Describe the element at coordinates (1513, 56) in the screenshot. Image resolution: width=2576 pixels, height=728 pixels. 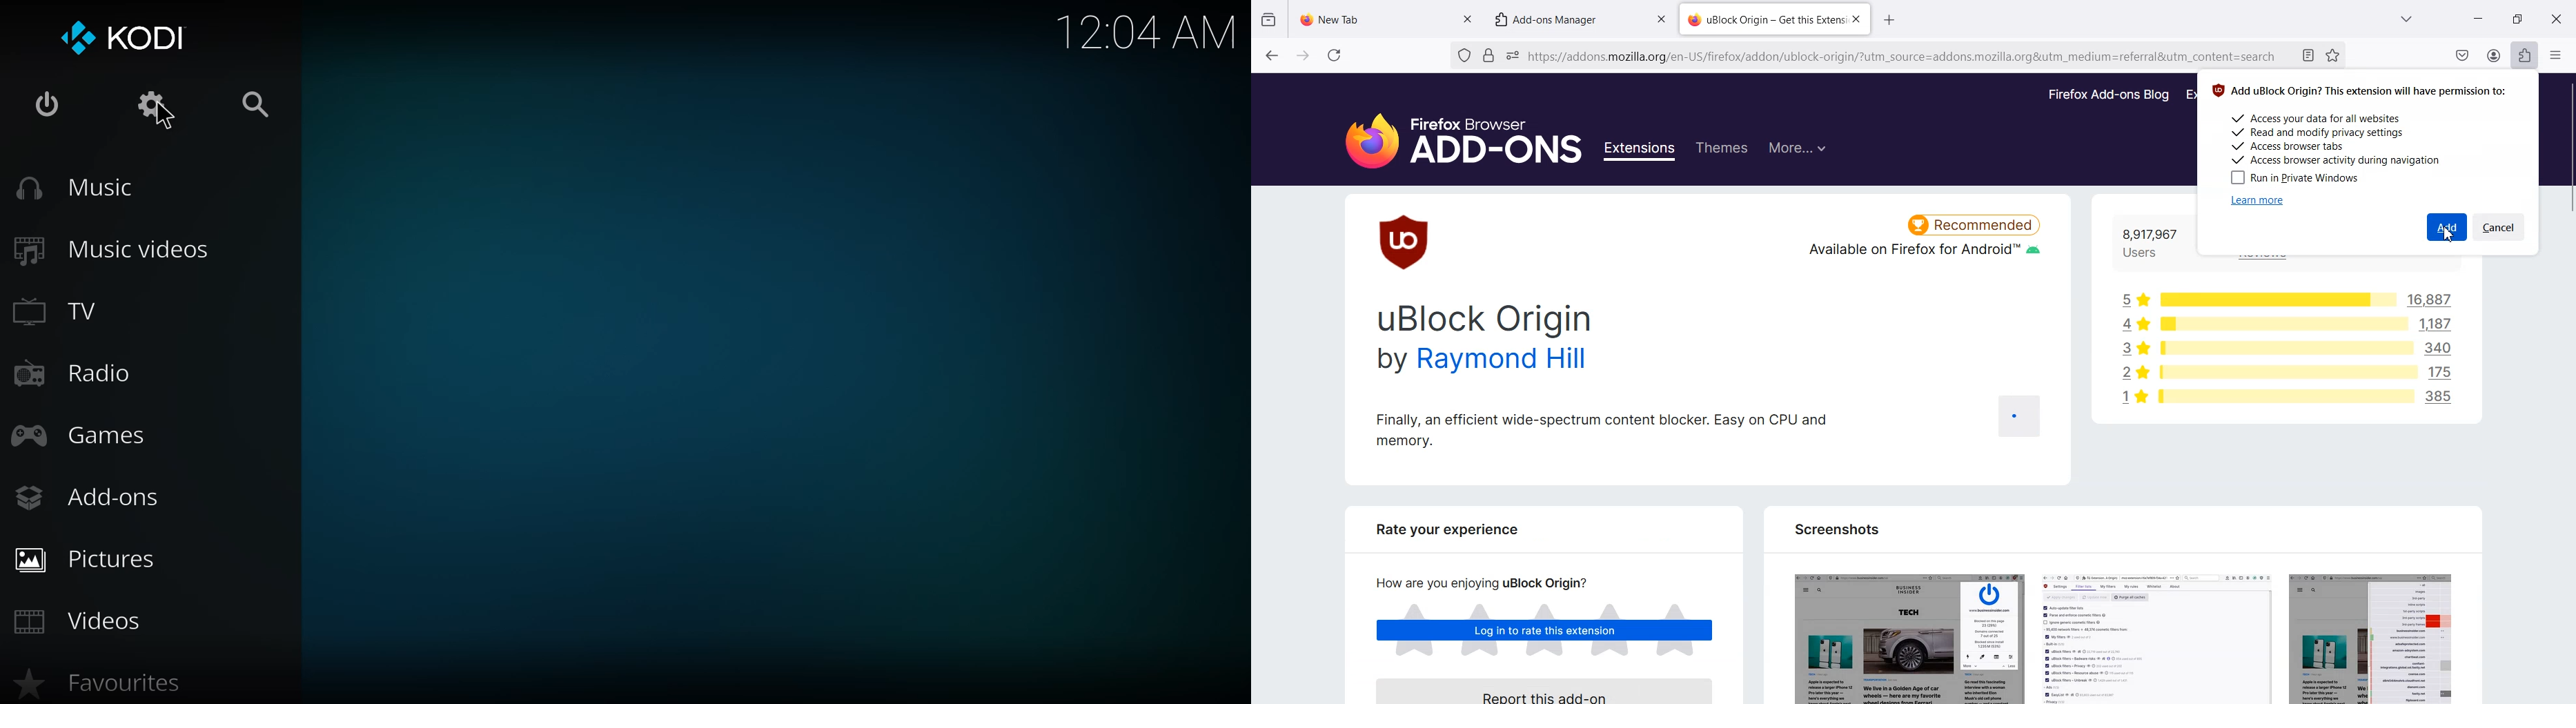
I see `You have granted this website` at that location.